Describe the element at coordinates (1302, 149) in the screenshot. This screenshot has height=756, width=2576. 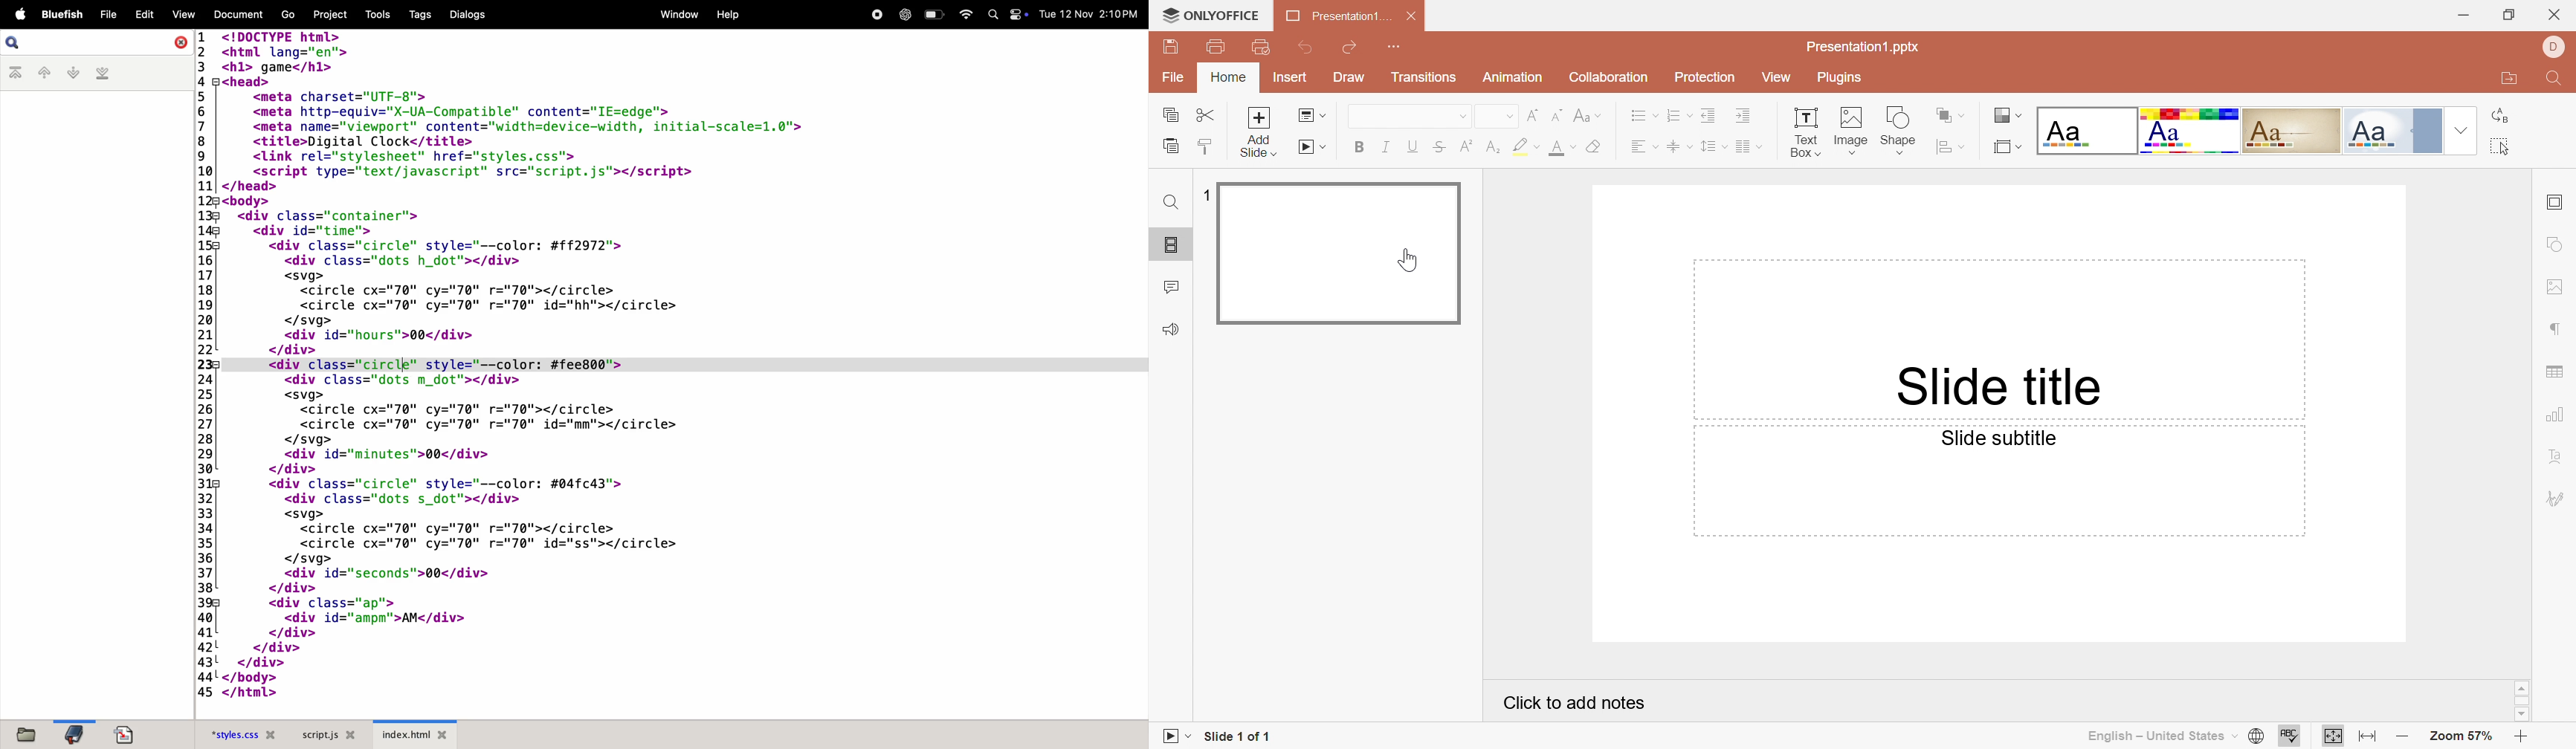
I see `Start Slideshow` at that location.